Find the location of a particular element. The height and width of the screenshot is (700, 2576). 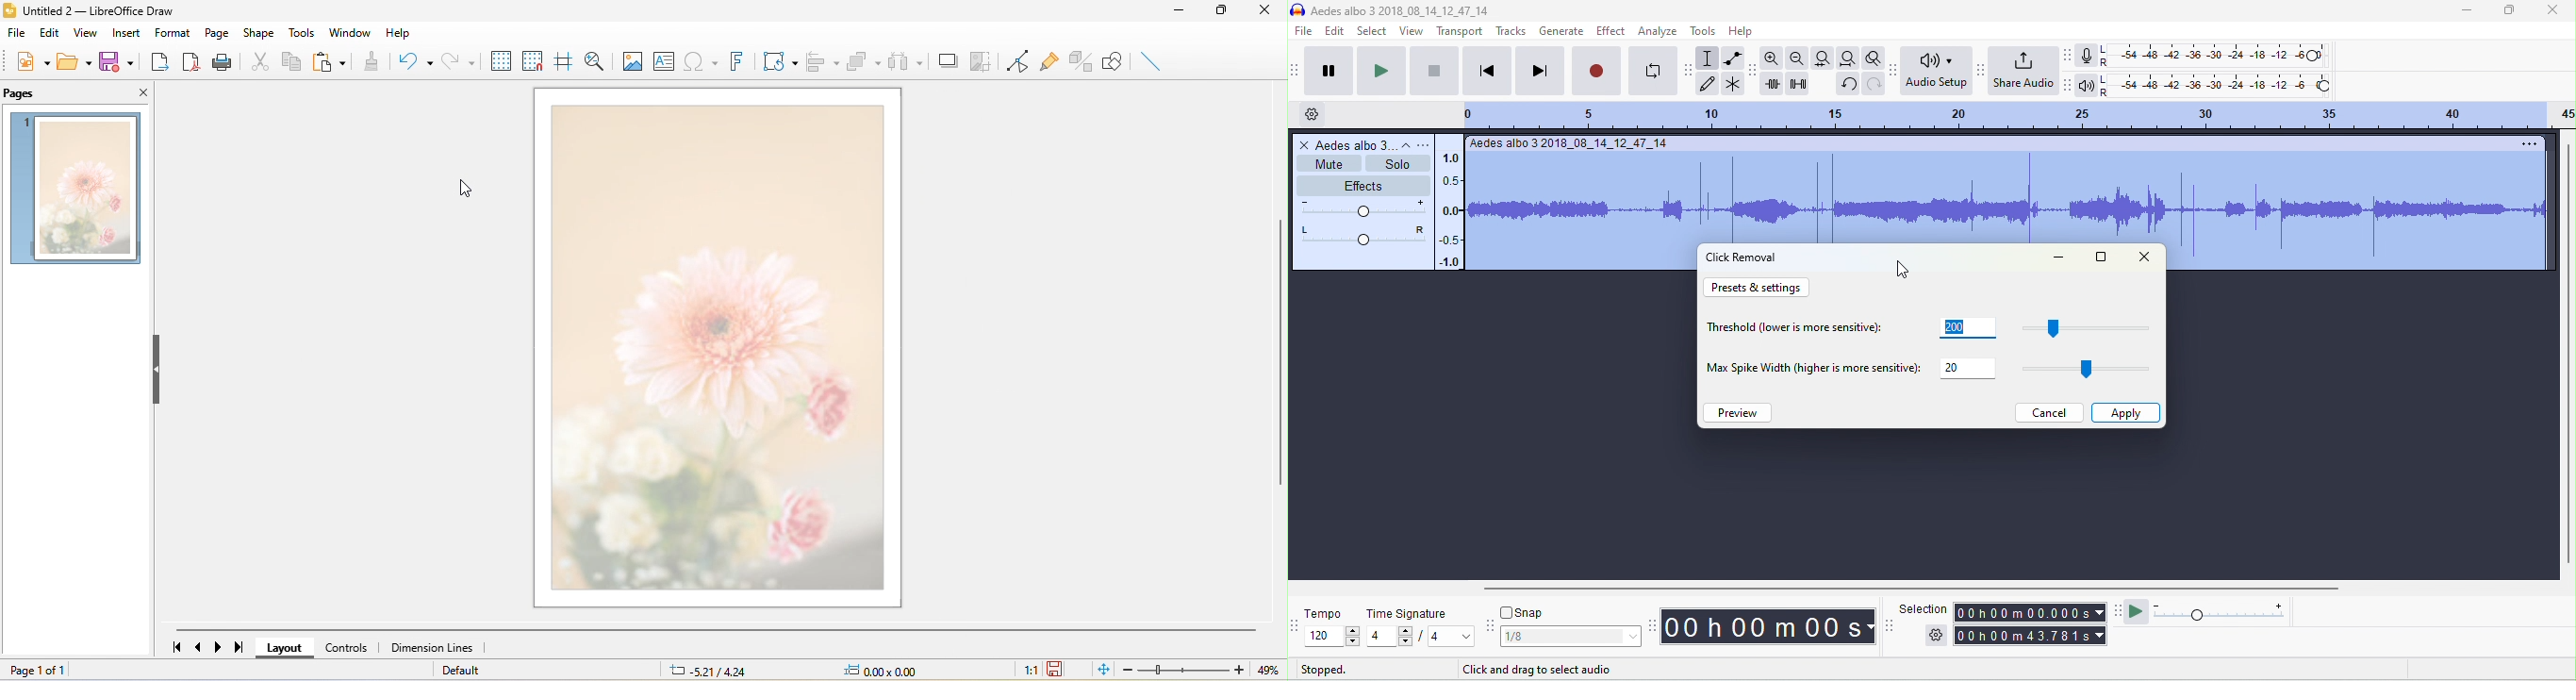

snap is located at coordinates (1525, 612).